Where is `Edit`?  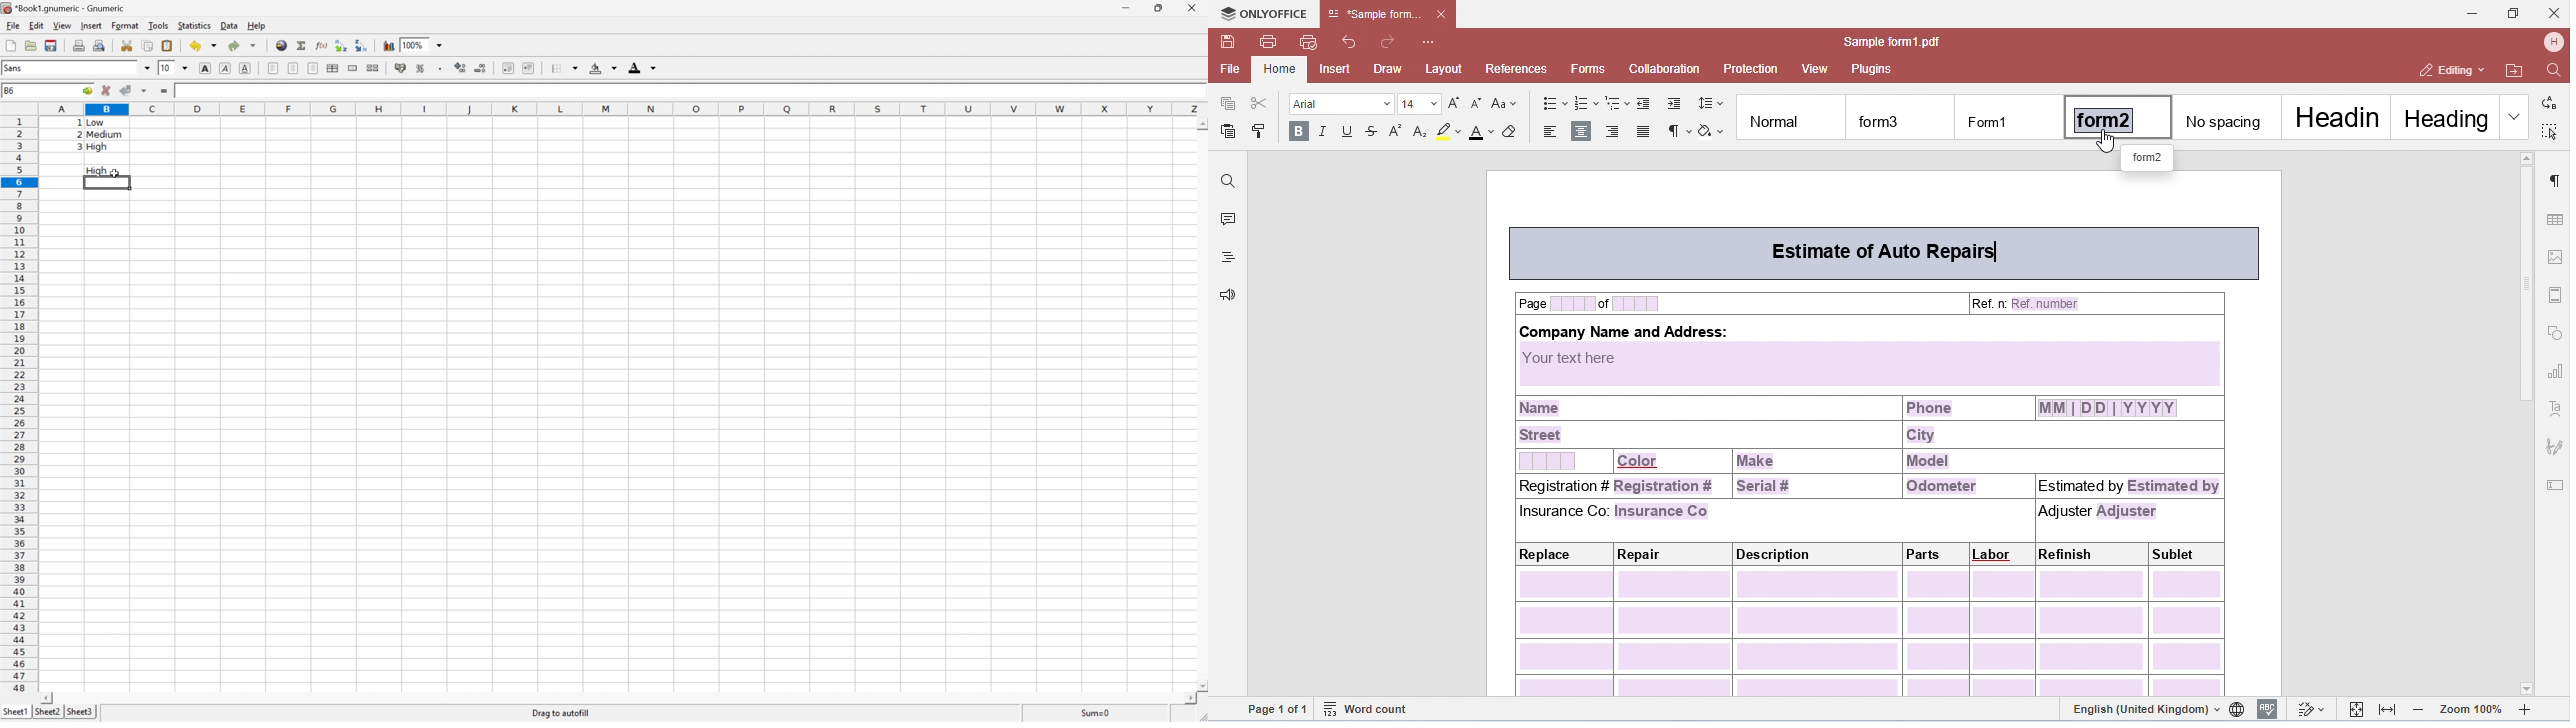
Edit is located at coordinates (35, 24).